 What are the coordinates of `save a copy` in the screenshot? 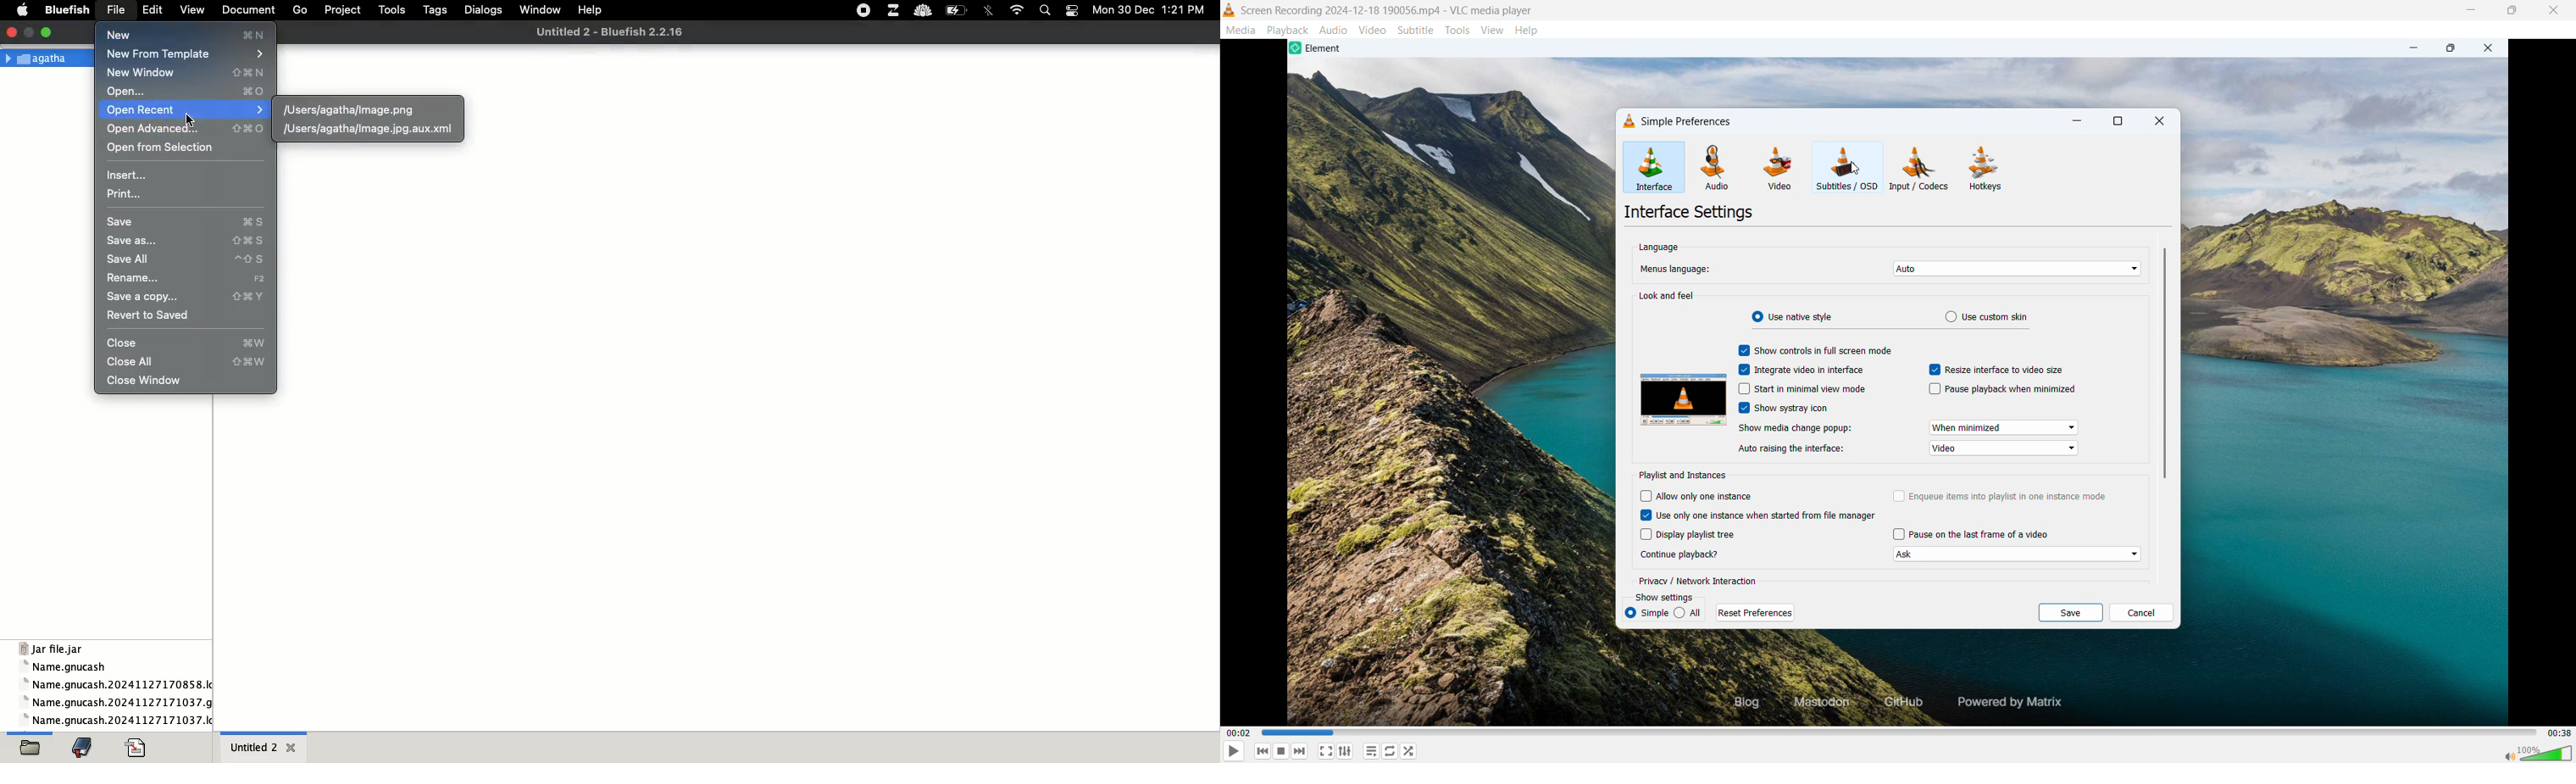 It's located at (186, 297).